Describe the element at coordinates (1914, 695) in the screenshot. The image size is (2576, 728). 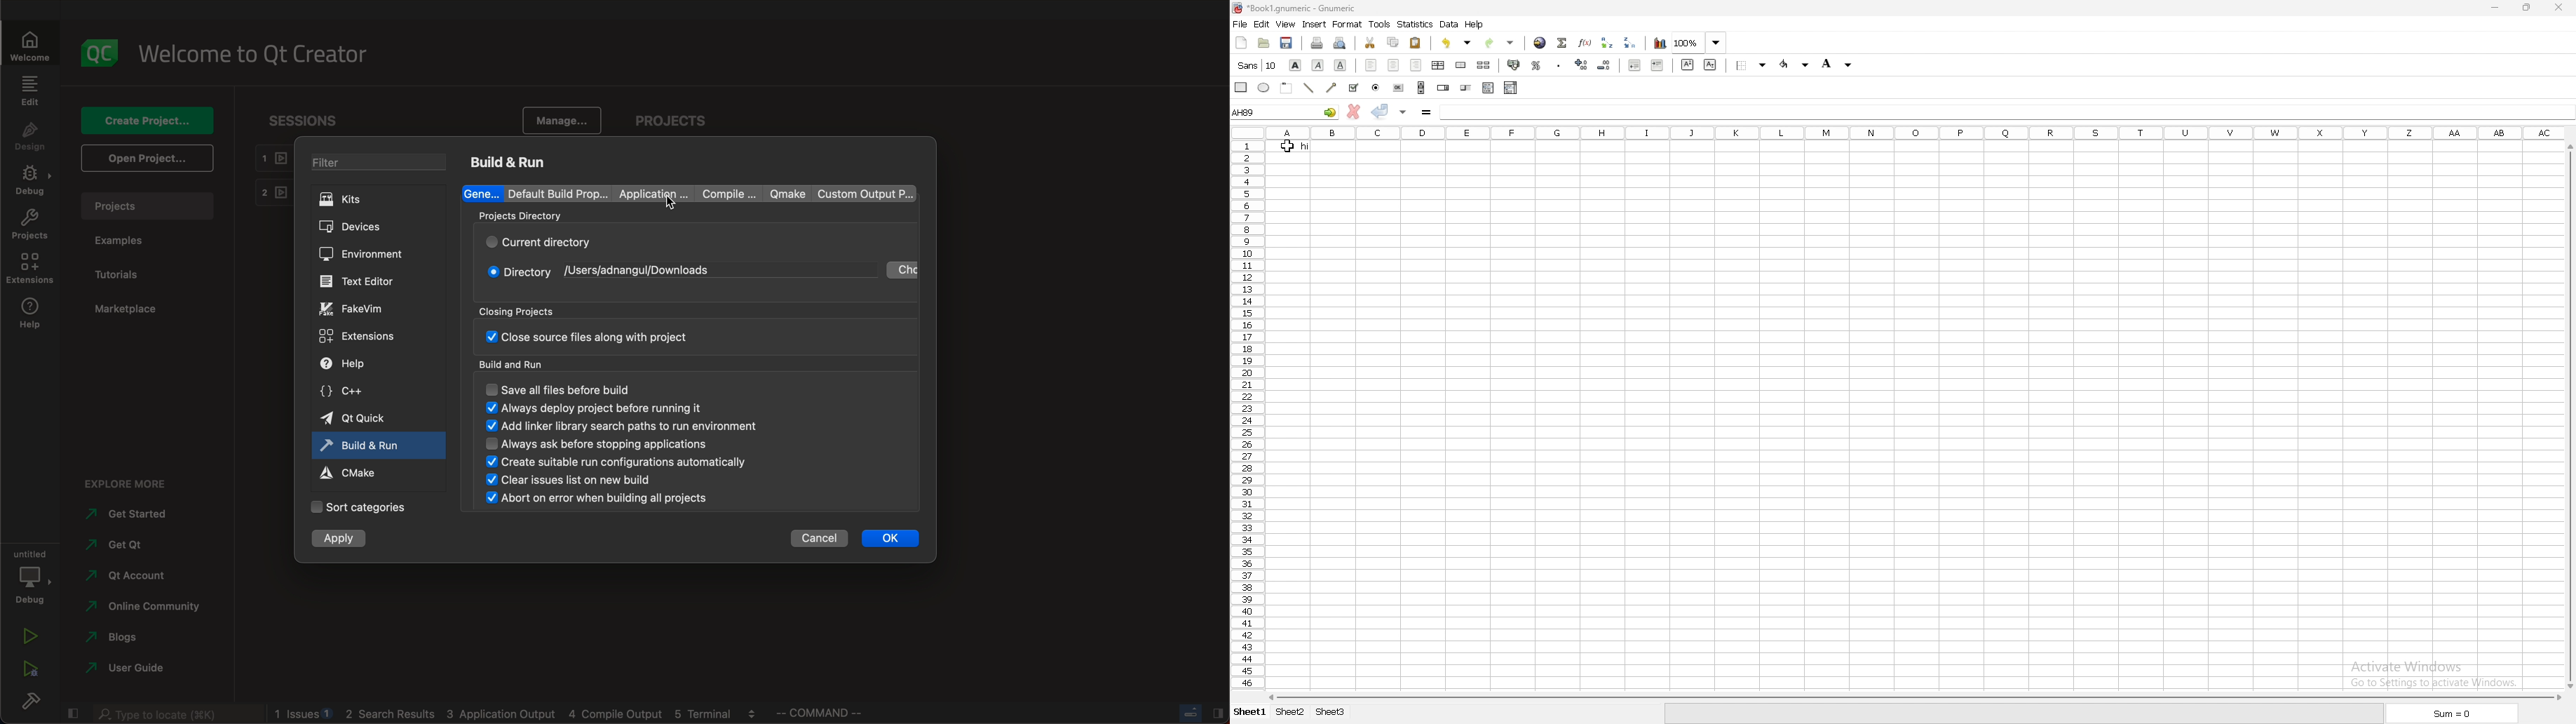
I see `scroll bar` at that location.